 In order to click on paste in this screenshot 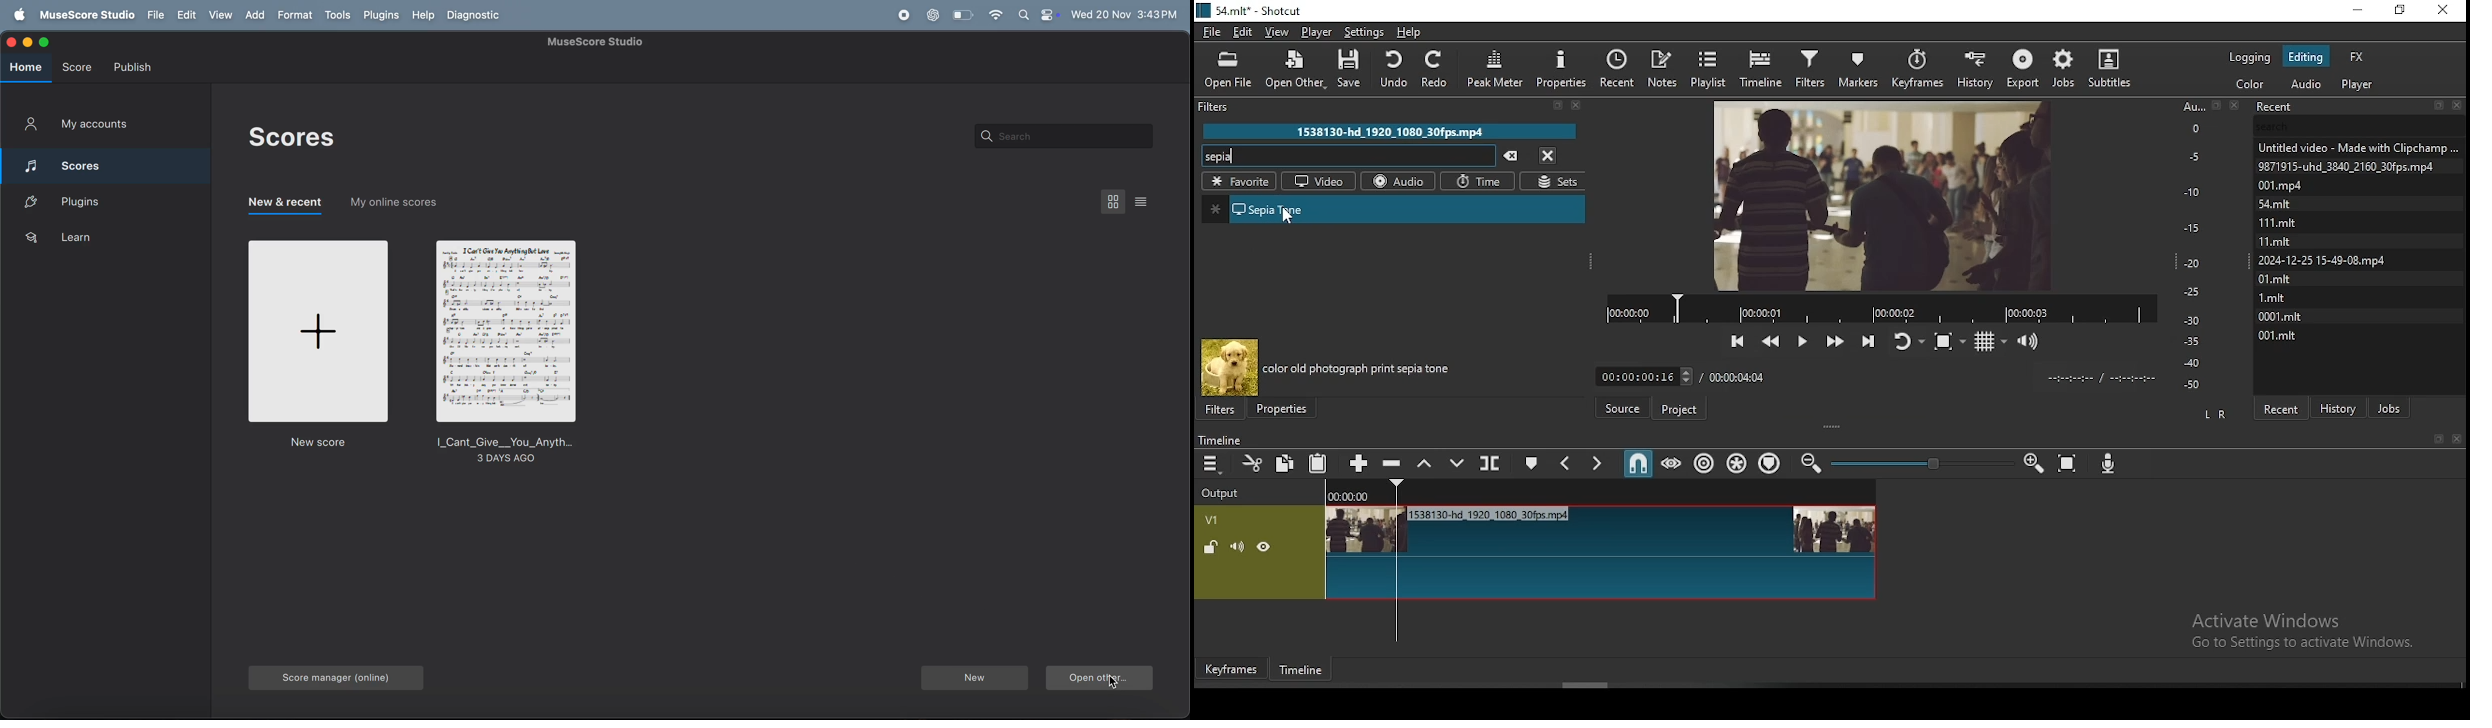, I will do `click(1320, 463)`.